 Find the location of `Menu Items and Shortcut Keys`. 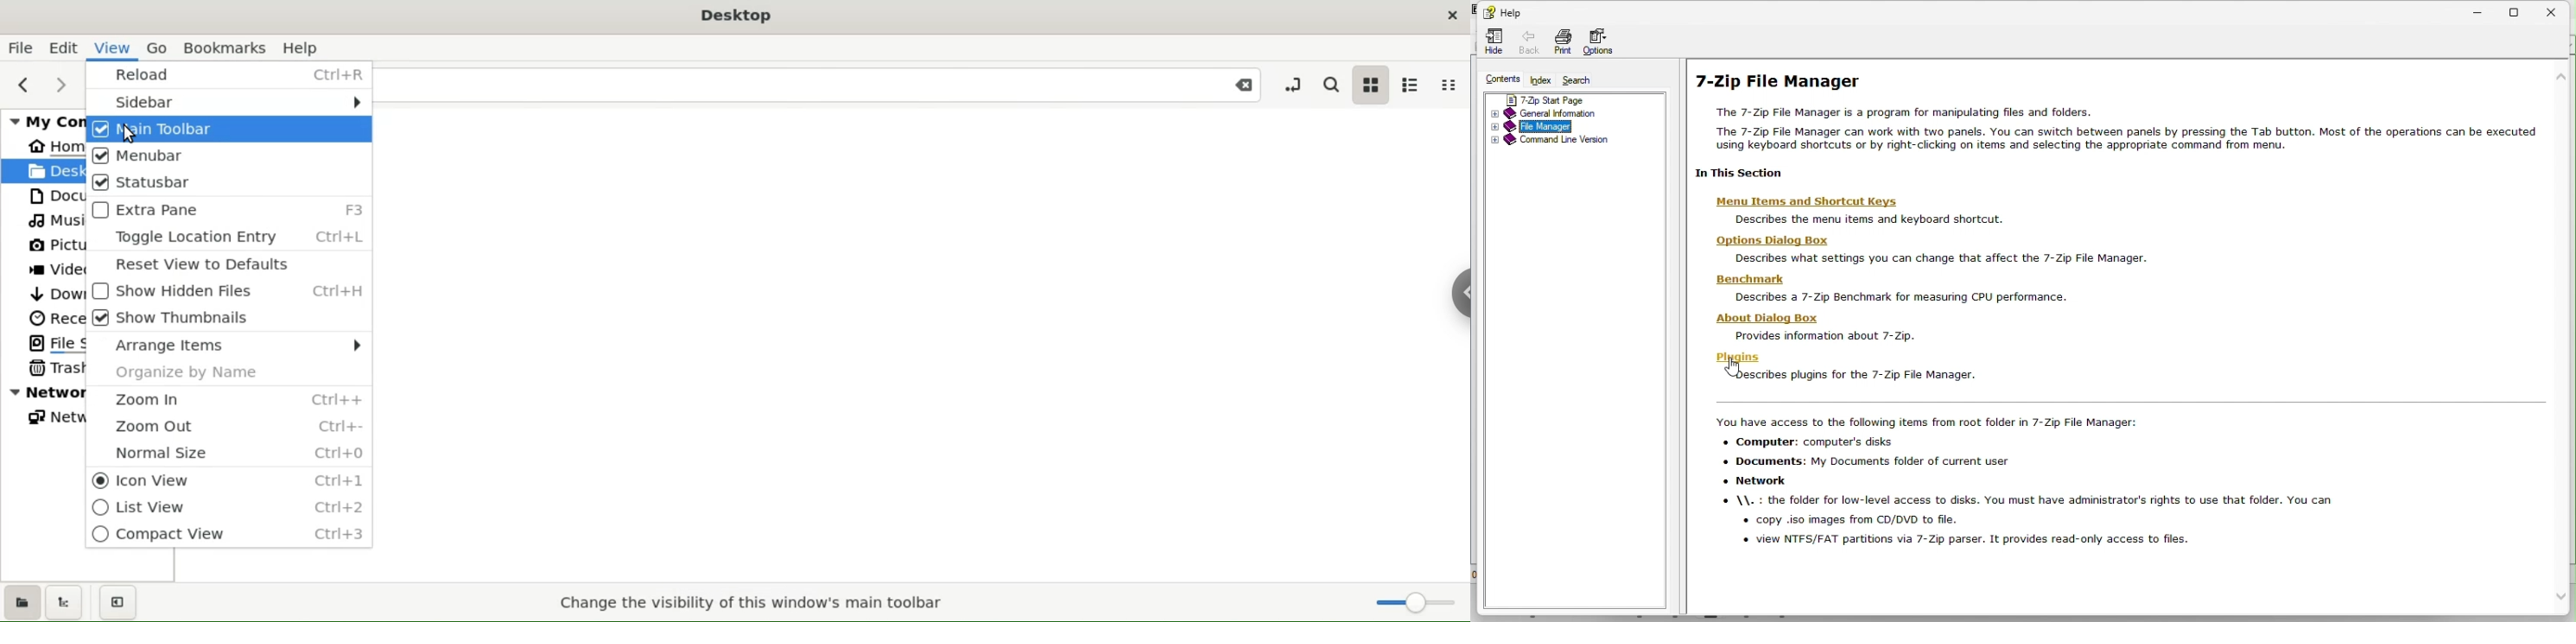

Menu Items and Shortcut Keys is located at coordinates (1815, 201).